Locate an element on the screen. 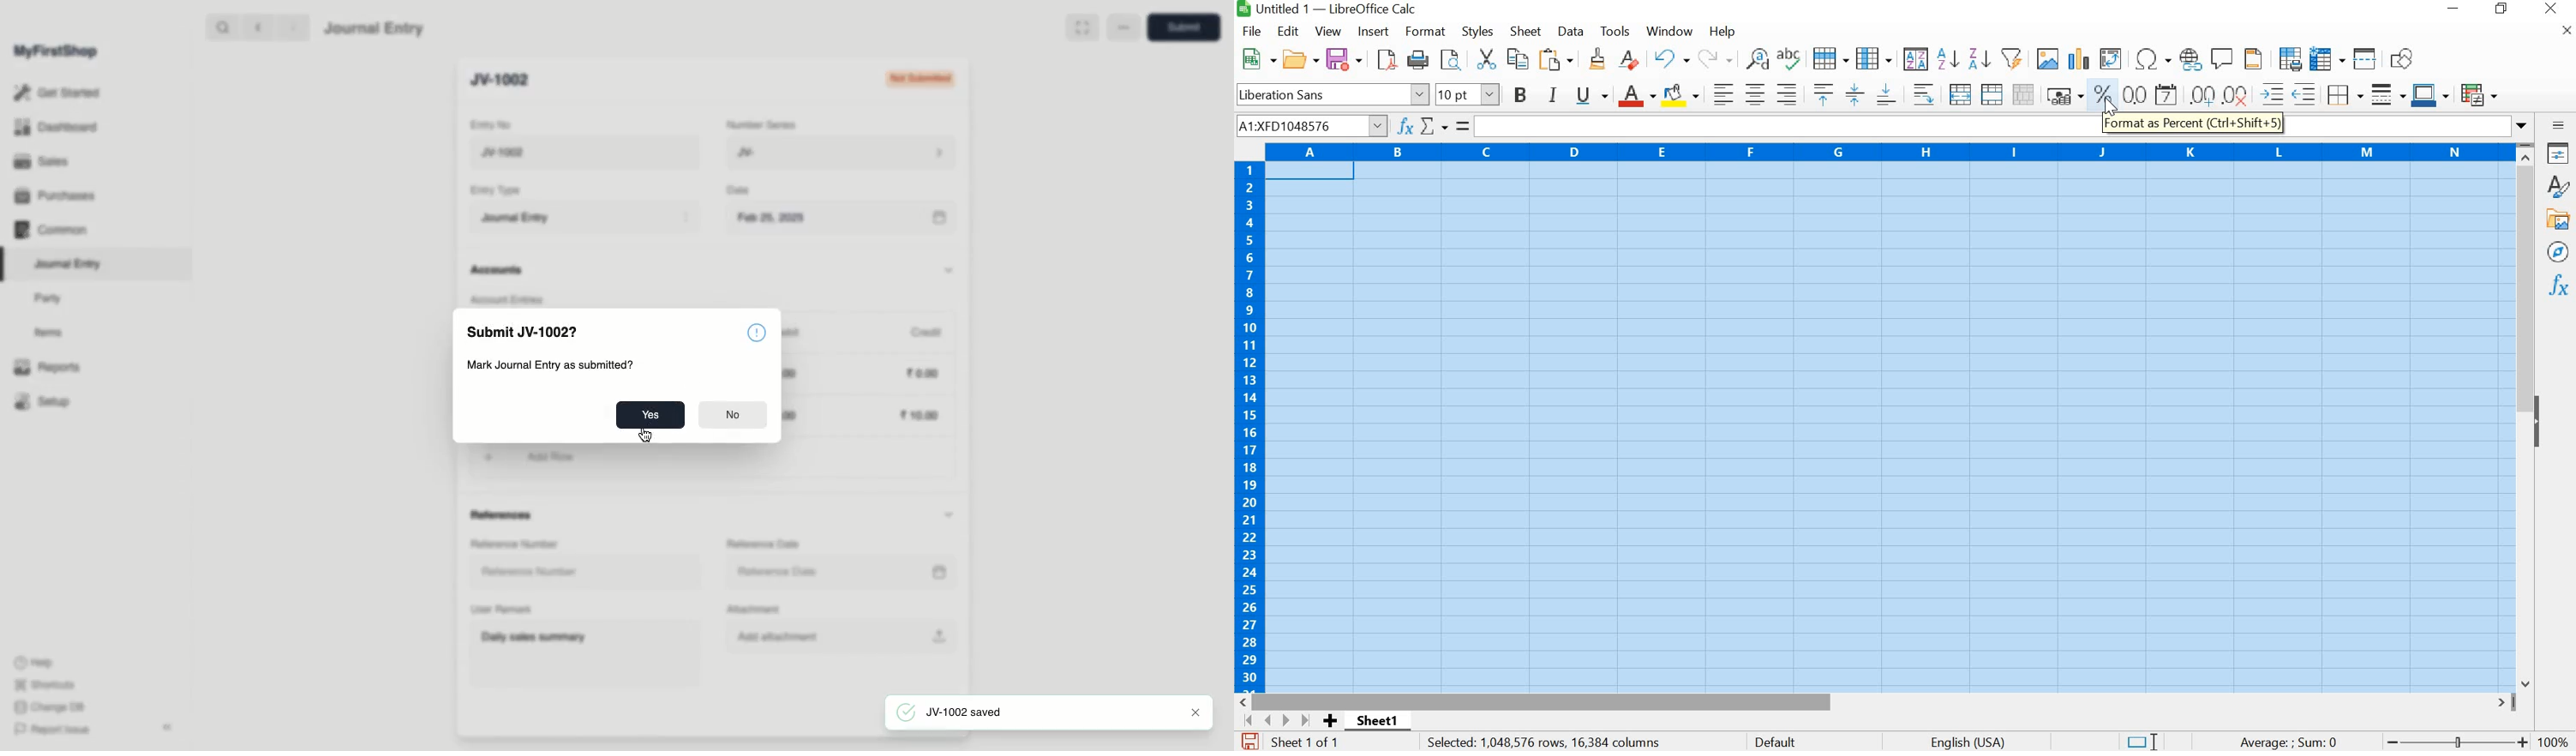 Image resolution: width=2576 pixels, height=756 pixels. CUT is located at coordinates (1488, 59).